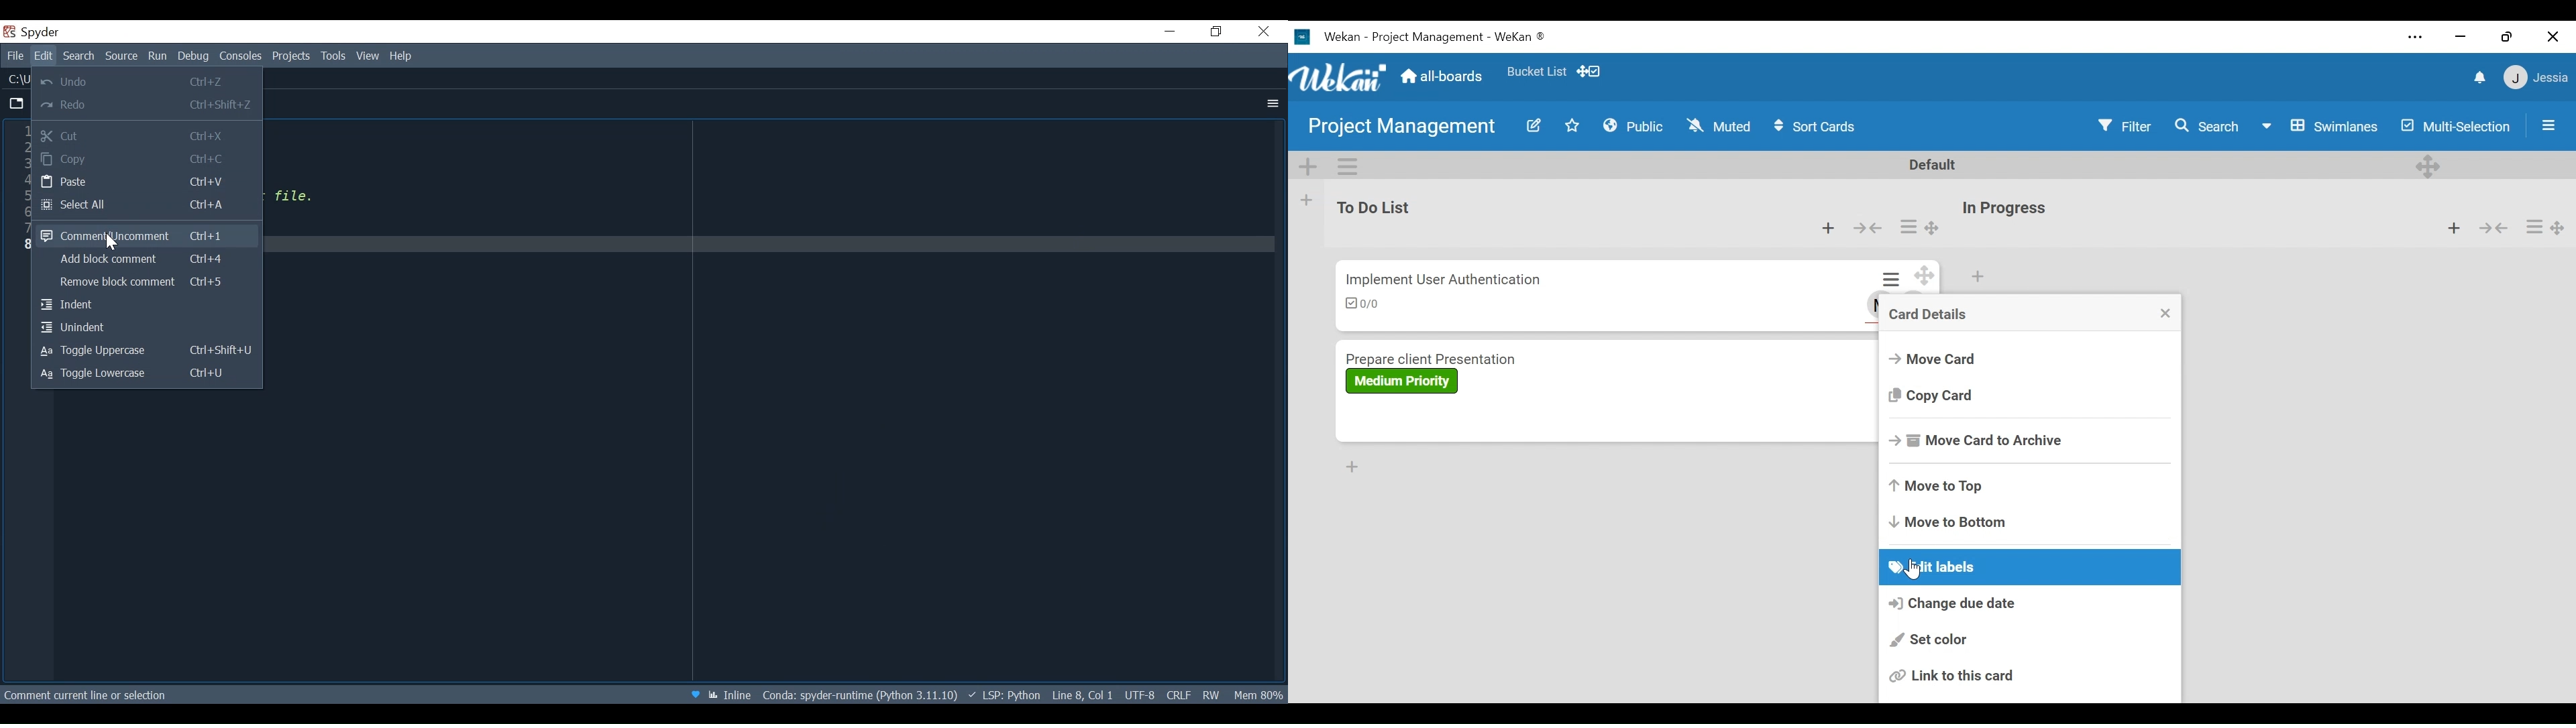 The height and width of the screenshot is (728, 2576). What do you see at coordinates (729, 695) in the screenshot?
I see `Toggle Inline and interactive Matplotlib plotting` at bounding box center [729, 695].